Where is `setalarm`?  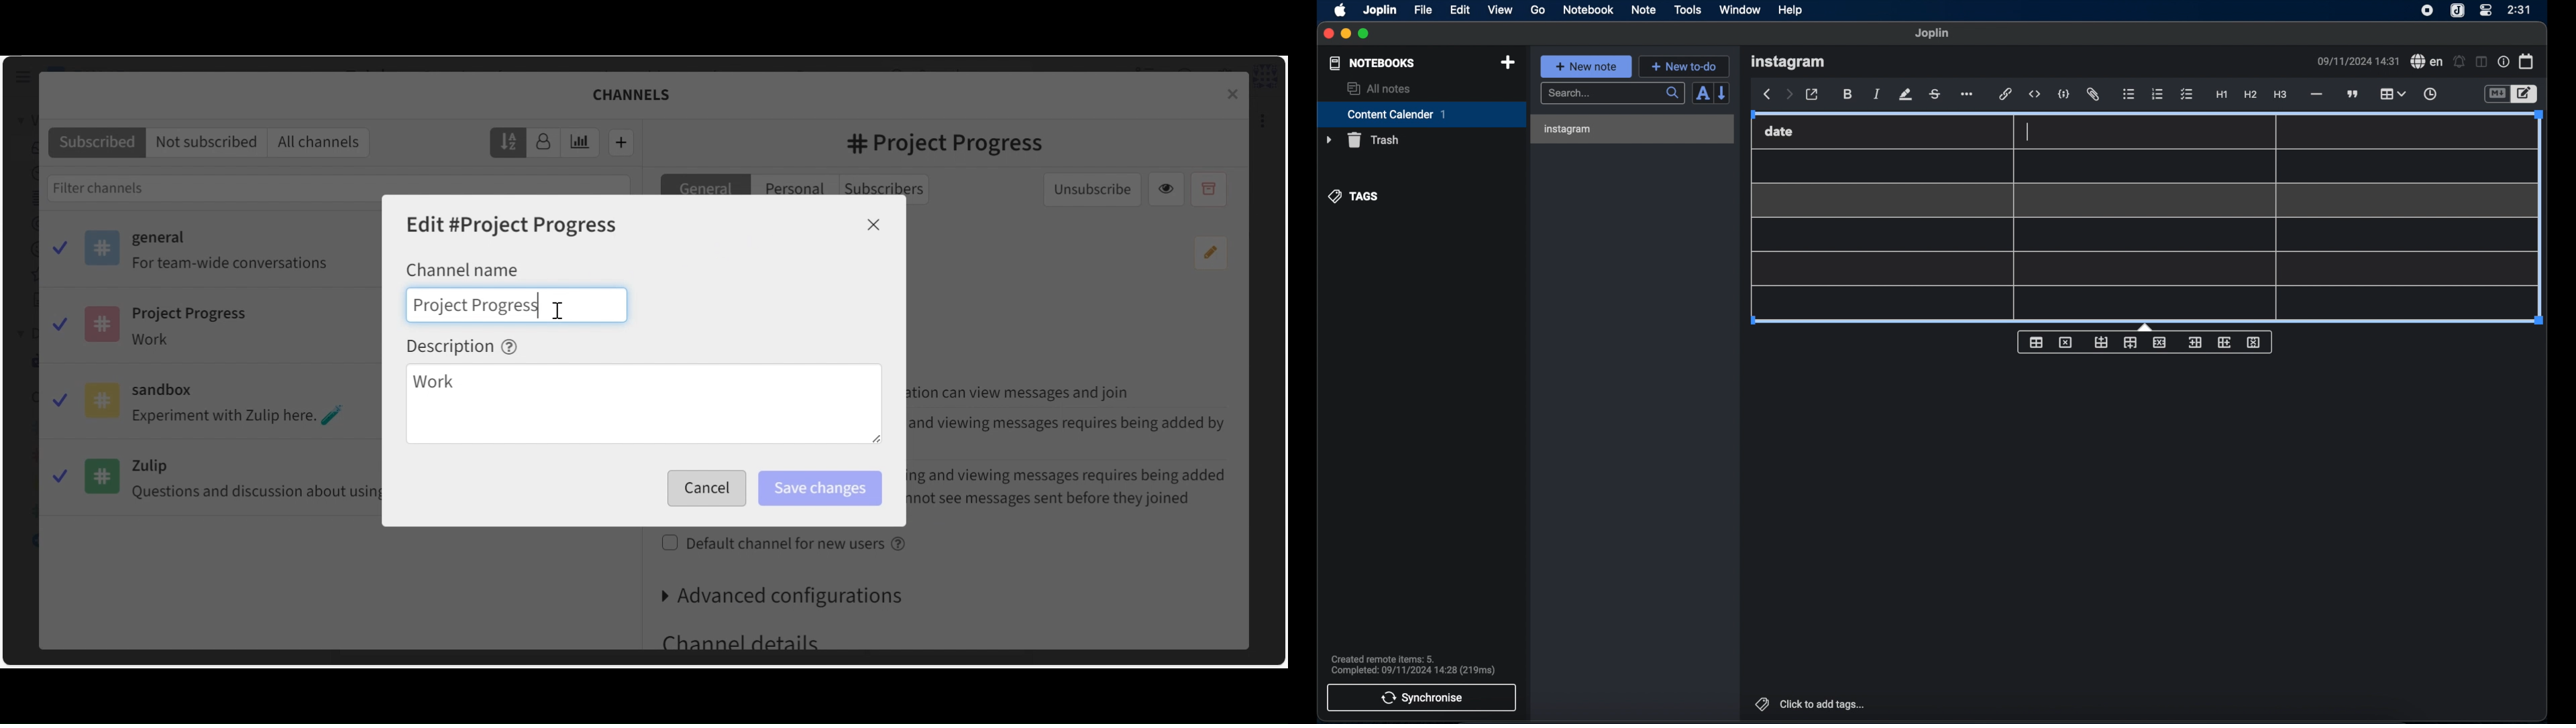
setalarm is located at coordinates (2459, 61).